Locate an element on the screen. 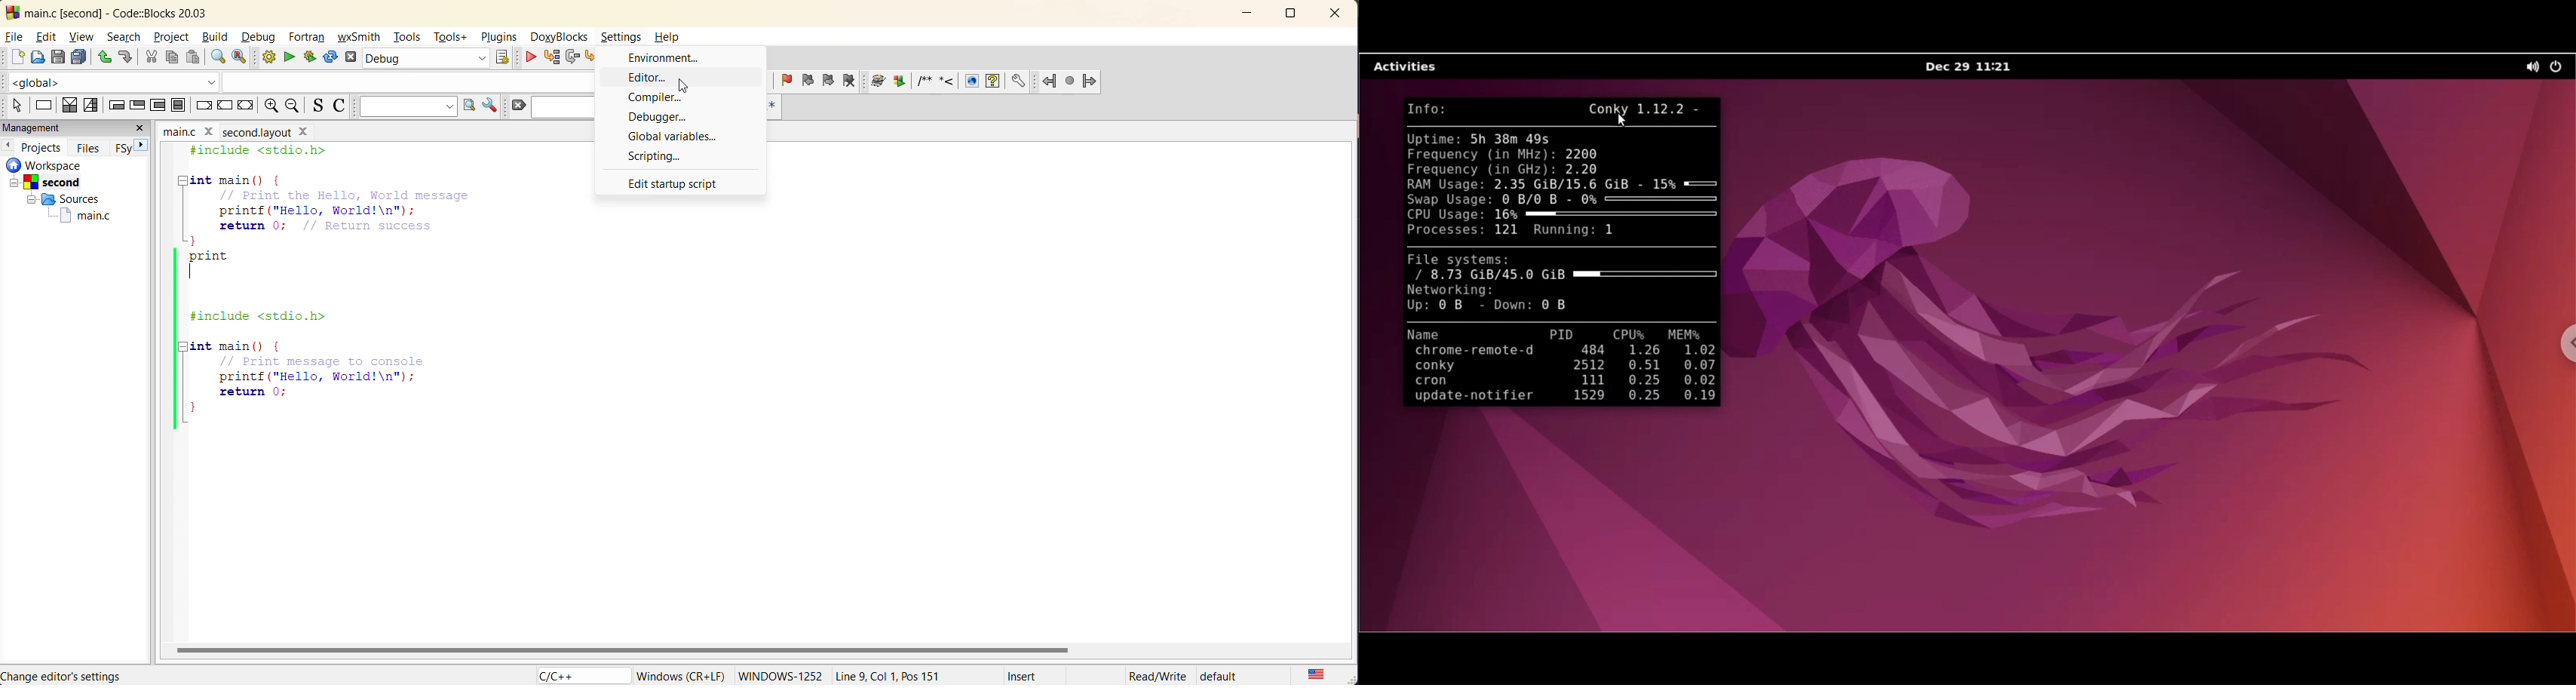 The height and width of the screenshot is (700, 2576). Sources is located at coordinates (58, 199).